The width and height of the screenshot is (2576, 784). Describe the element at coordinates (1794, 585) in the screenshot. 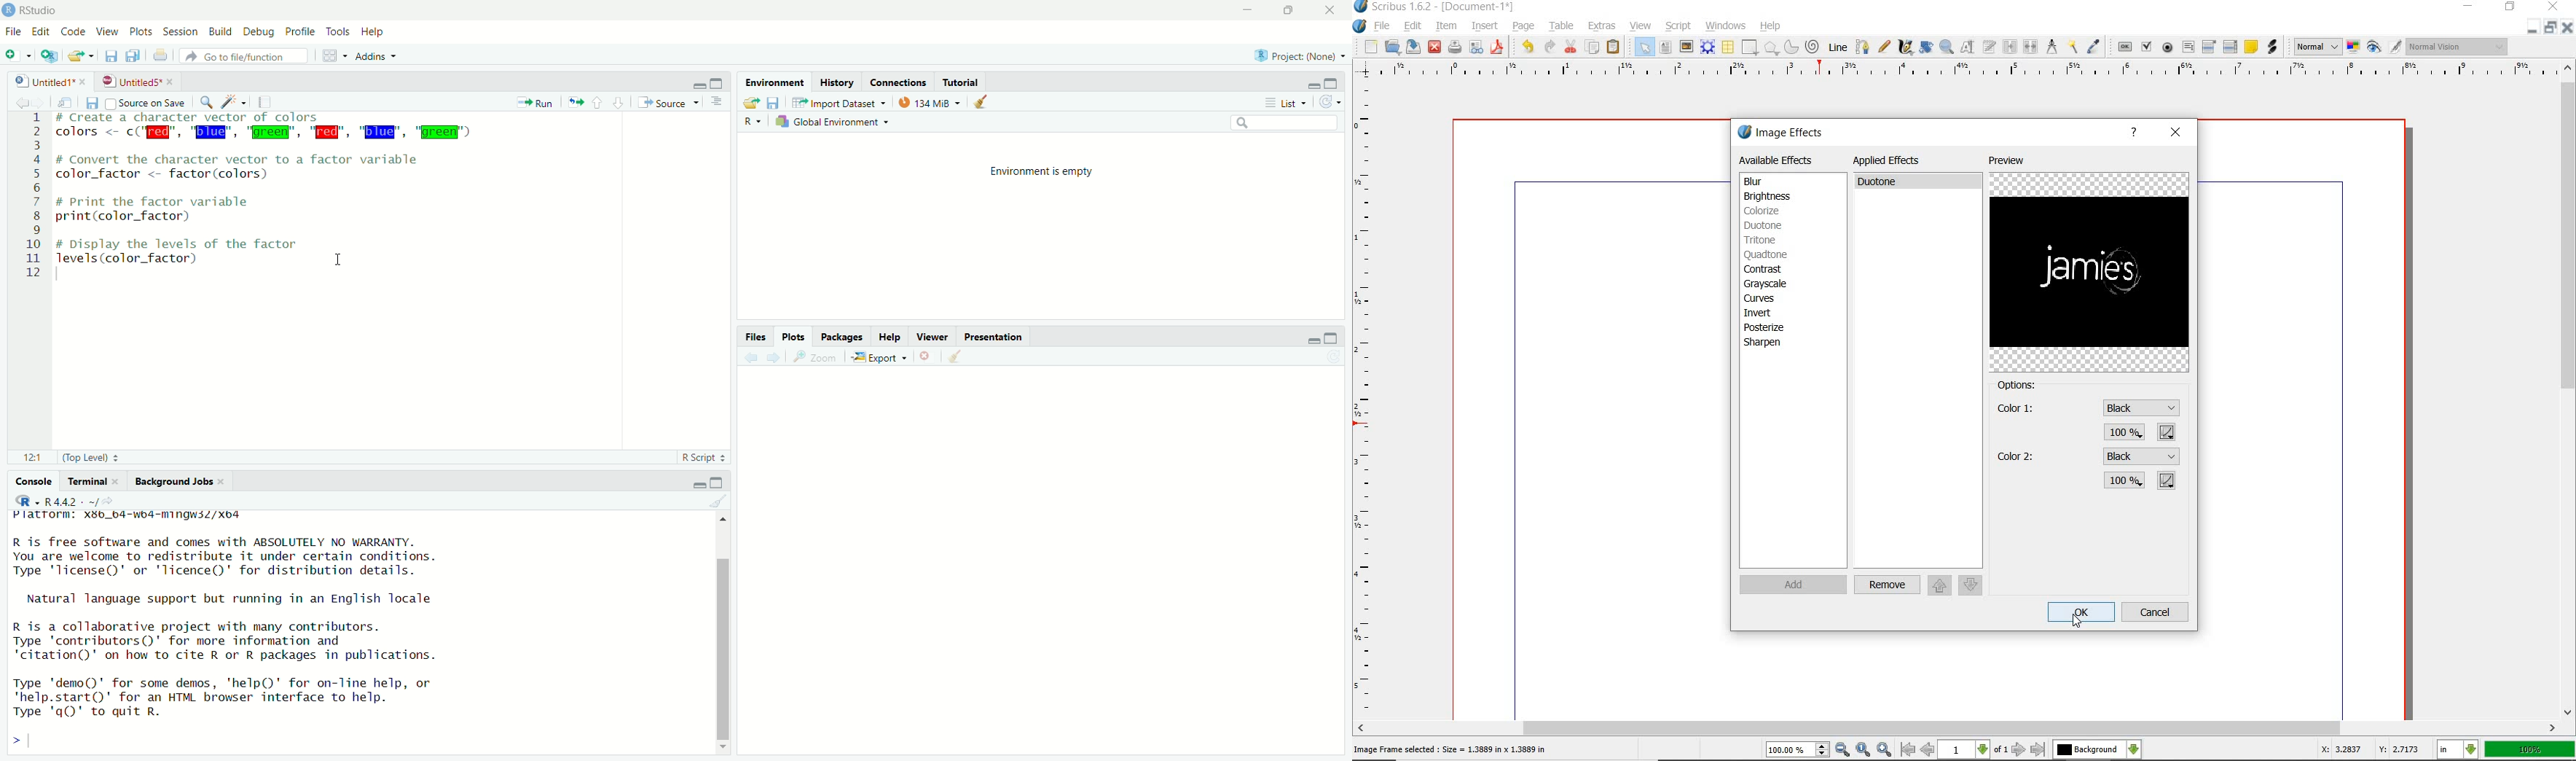

I see `add` at that location.